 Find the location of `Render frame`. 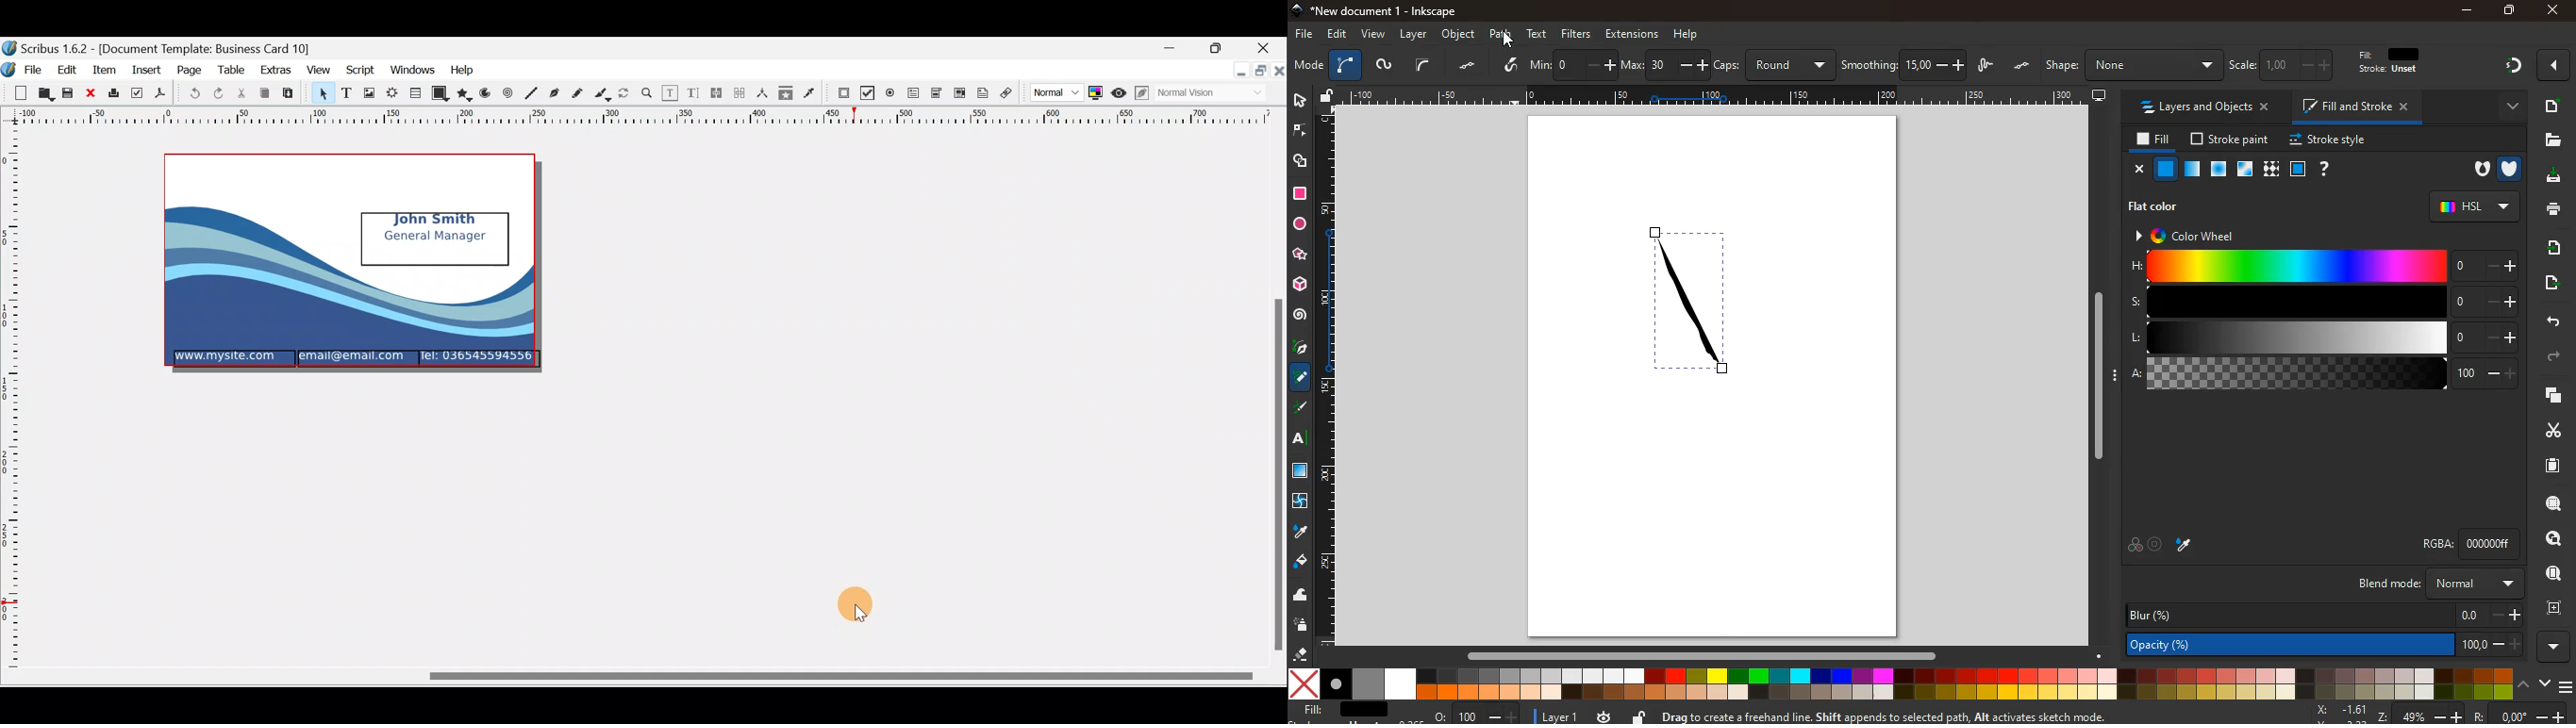

Render frame is located at coordinates (392, 95).